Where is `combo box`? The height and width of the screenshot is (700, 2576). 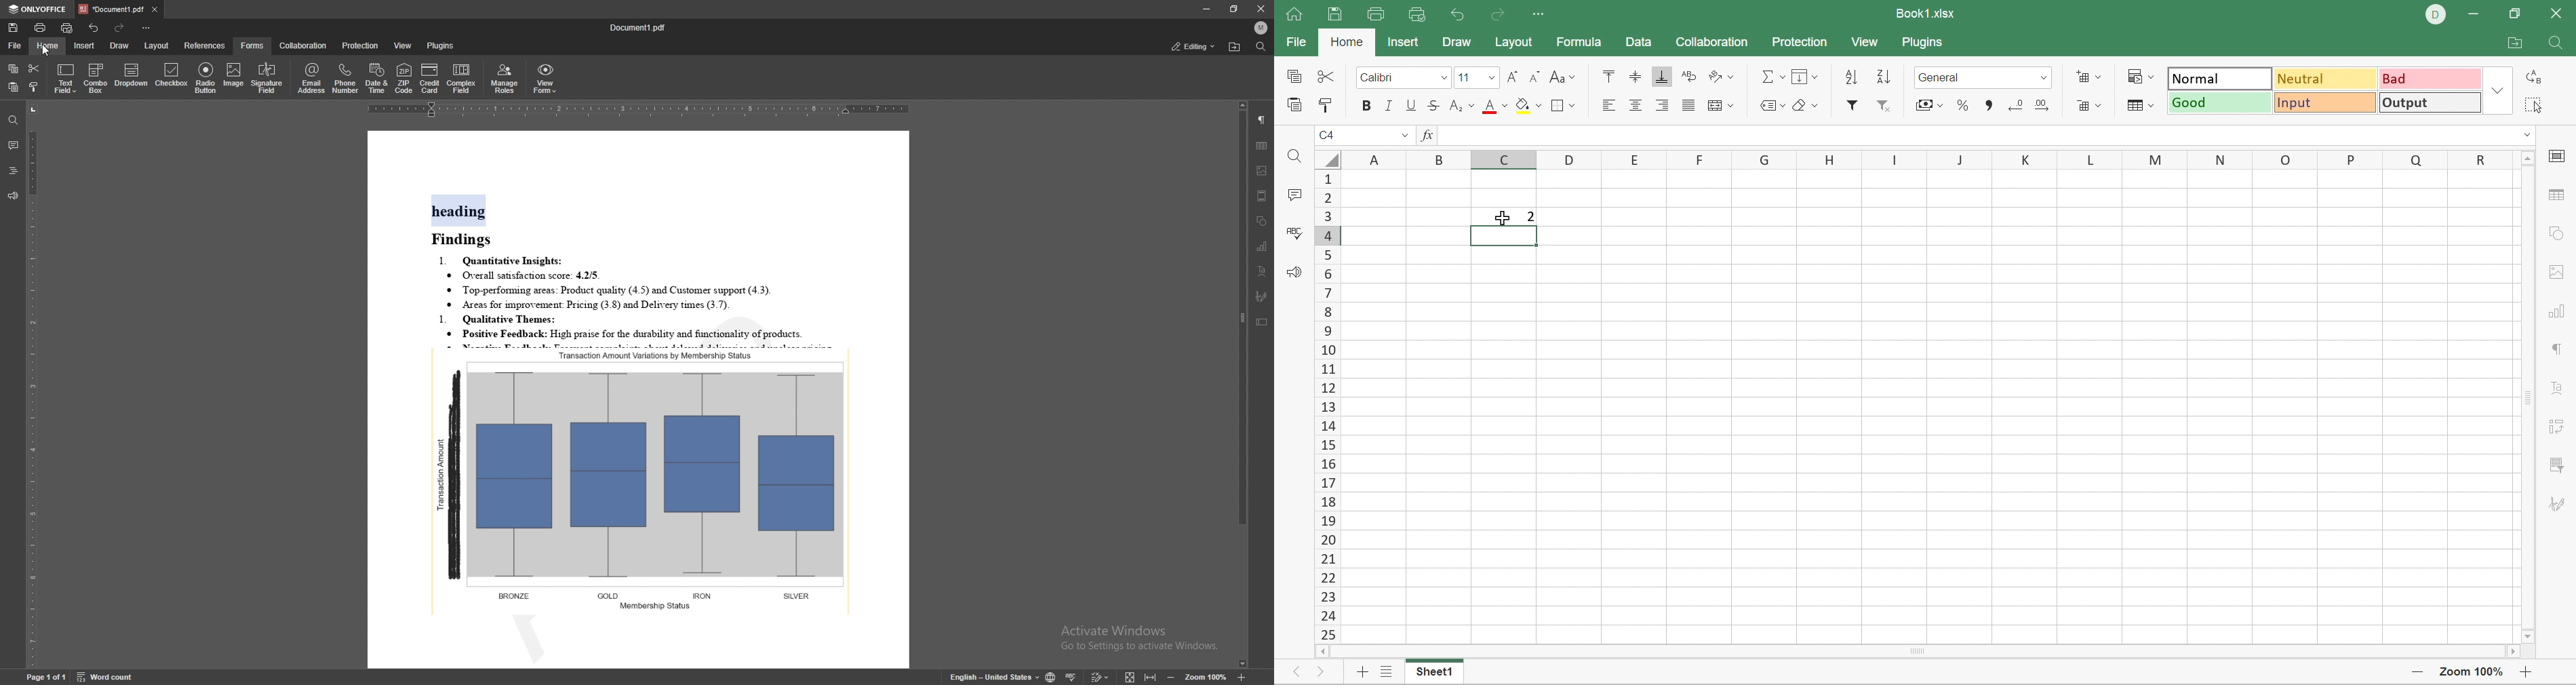 combo box is located at coordinates (97, 78).